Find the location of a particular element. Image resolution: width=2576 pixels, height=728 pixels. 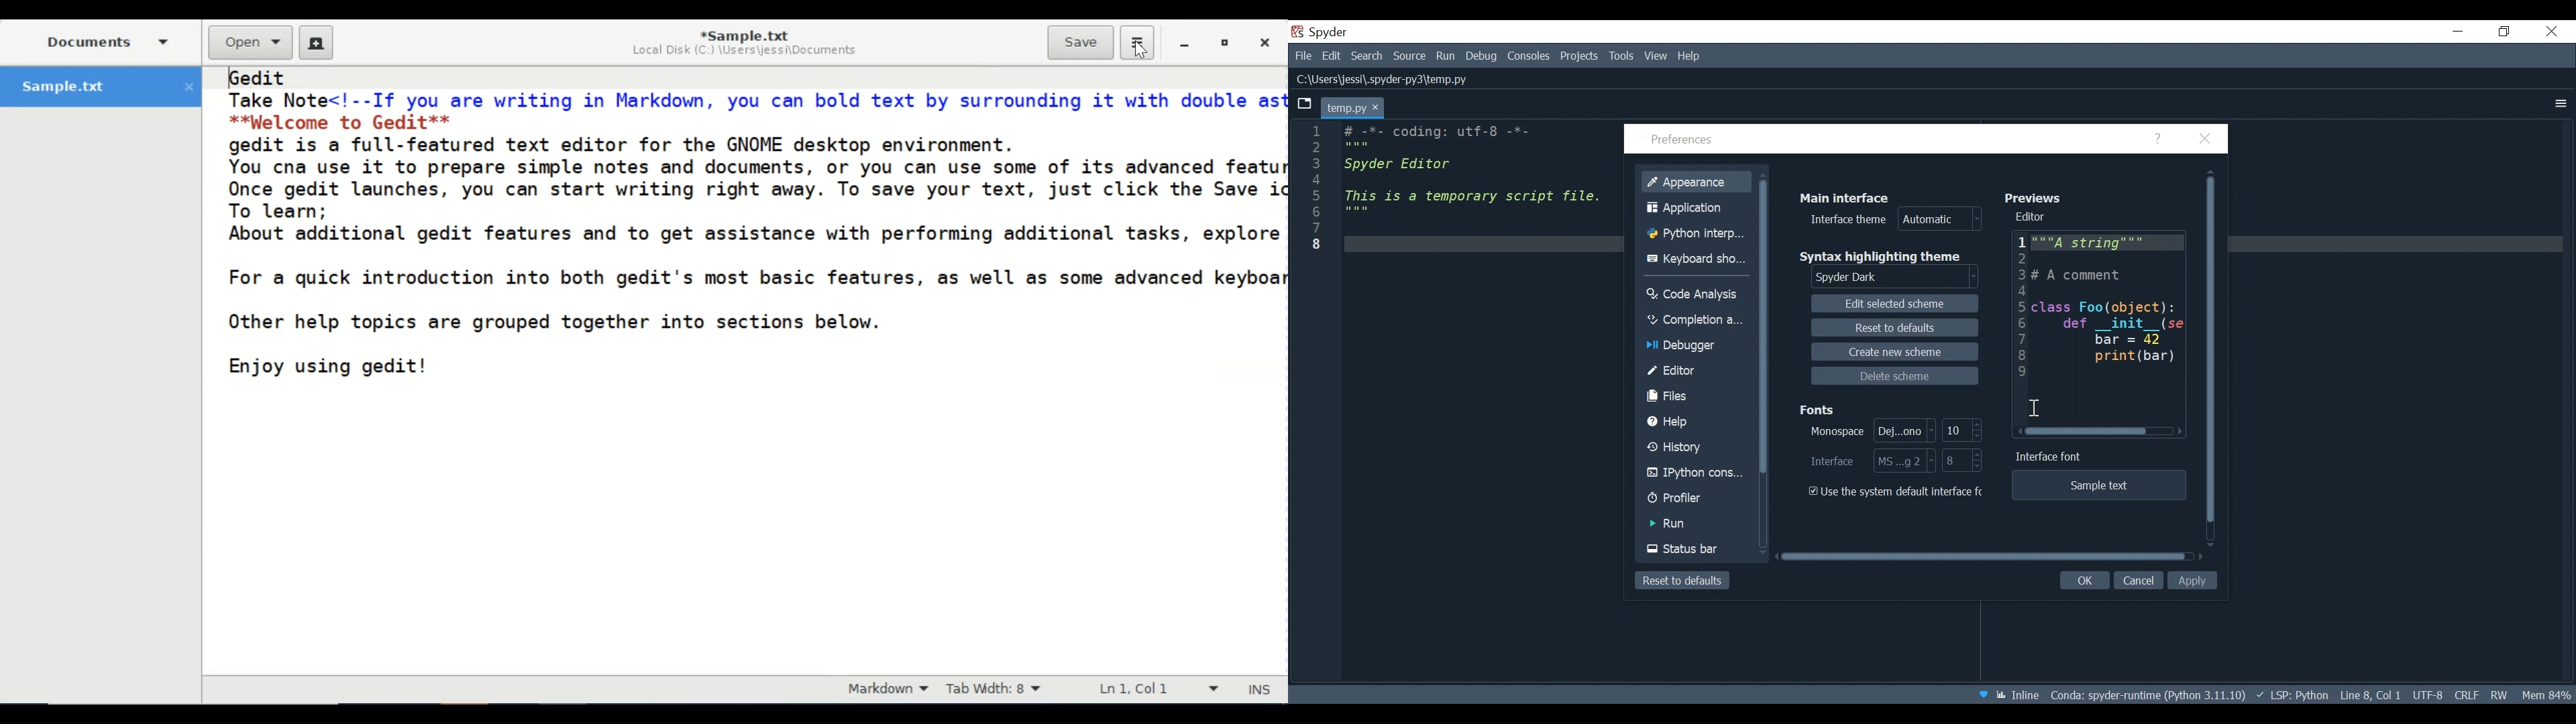

Browse Tab is located at coordinates (1305, 104).